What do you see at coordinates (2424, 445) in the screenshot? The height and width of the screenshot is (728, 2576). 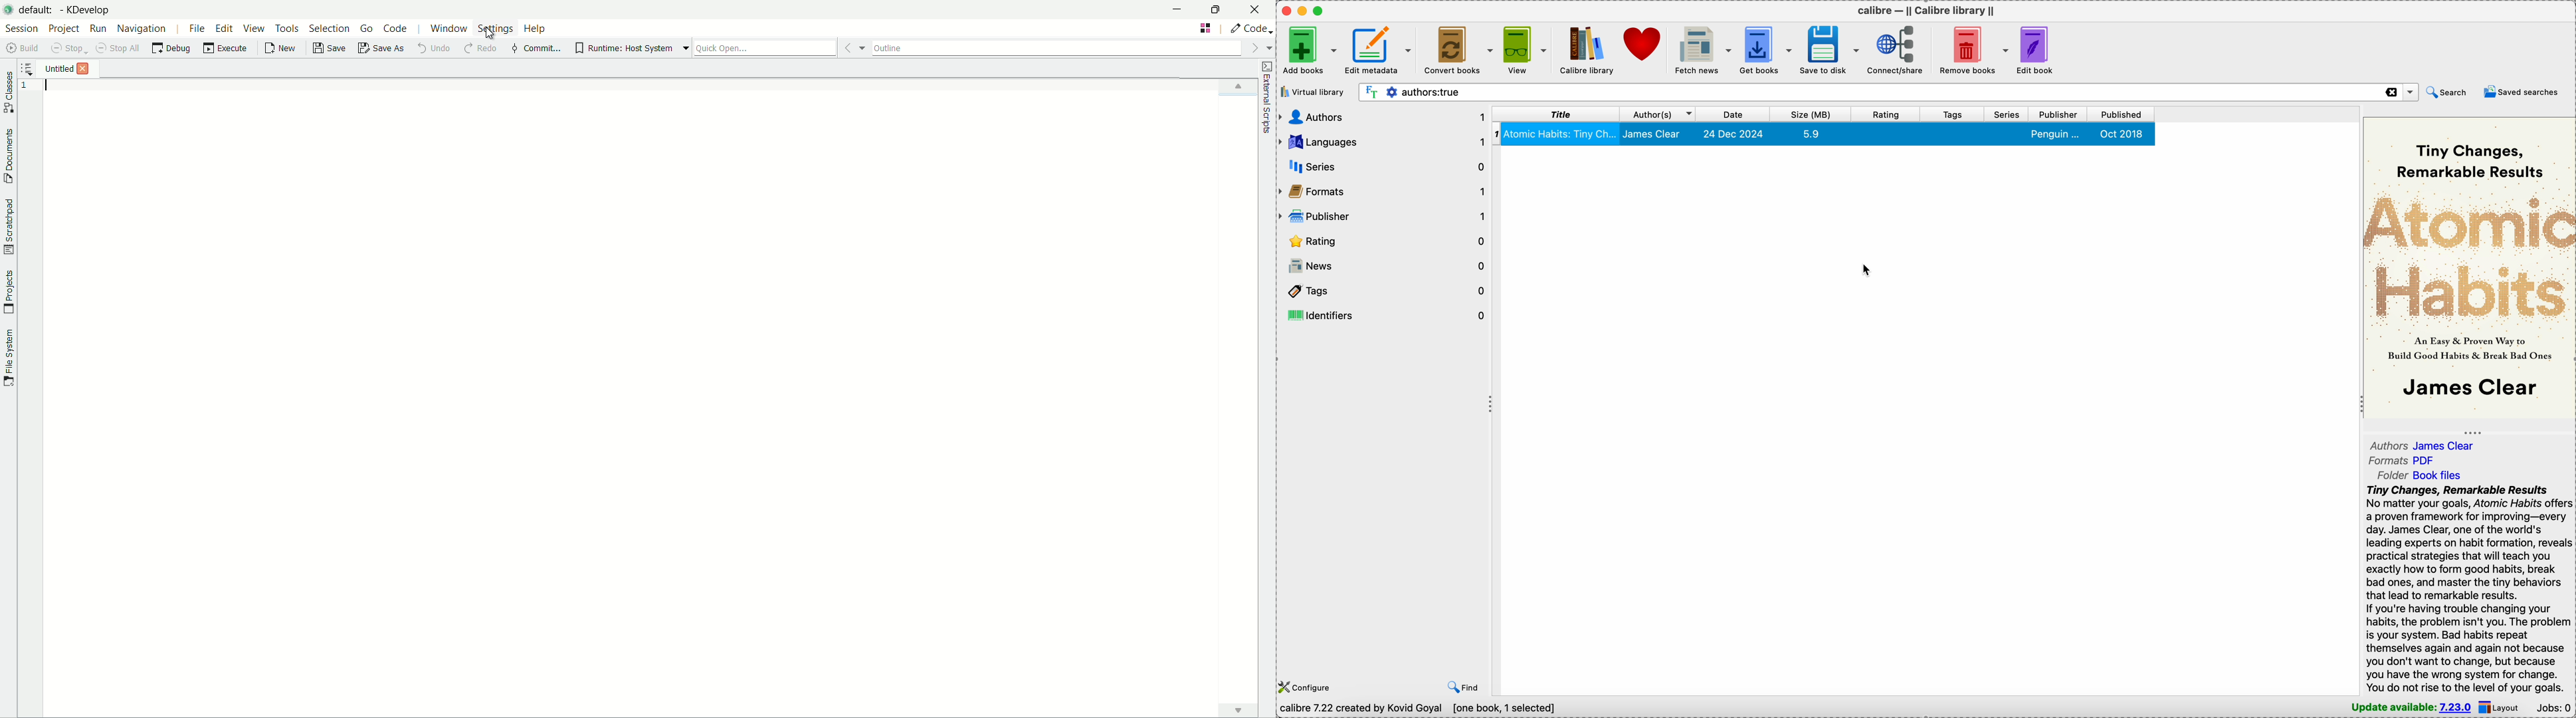 I see `authors James Clear` at bounding box center [2424, 445].